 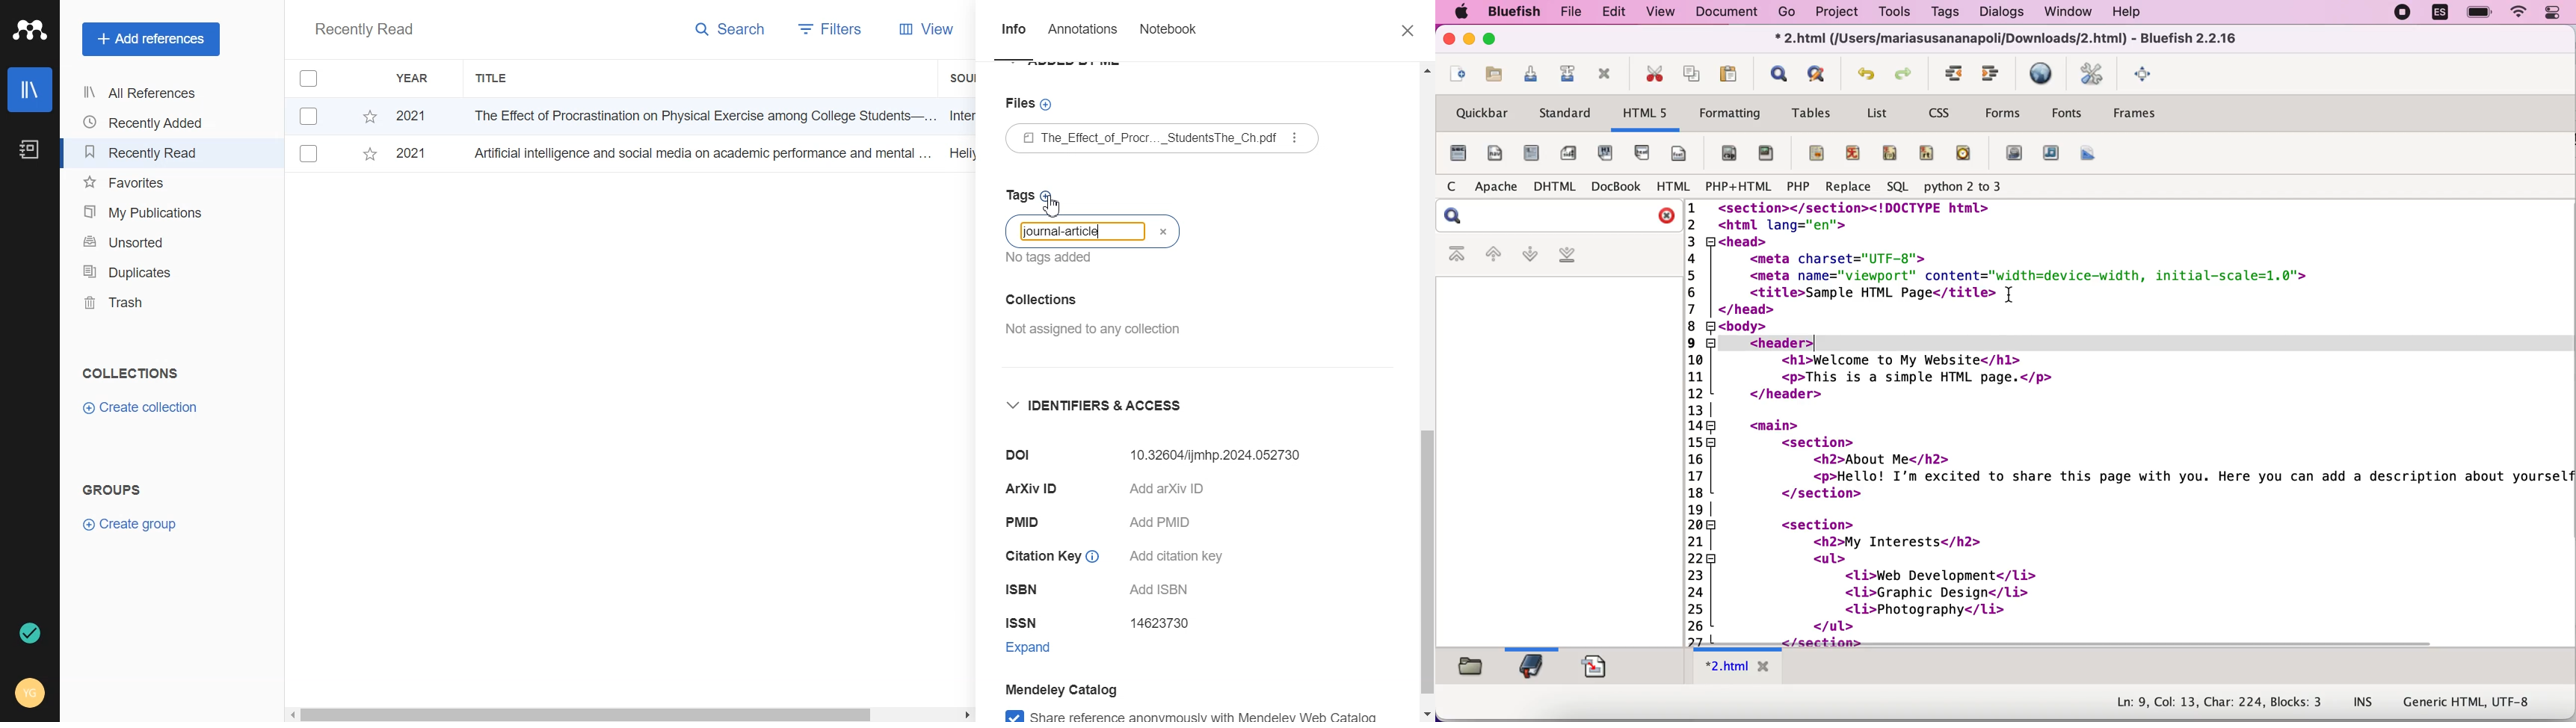 What do you see at coordinates (369, 117) in the screenshot?
I see `Starred` at bounding box center [369, 117].